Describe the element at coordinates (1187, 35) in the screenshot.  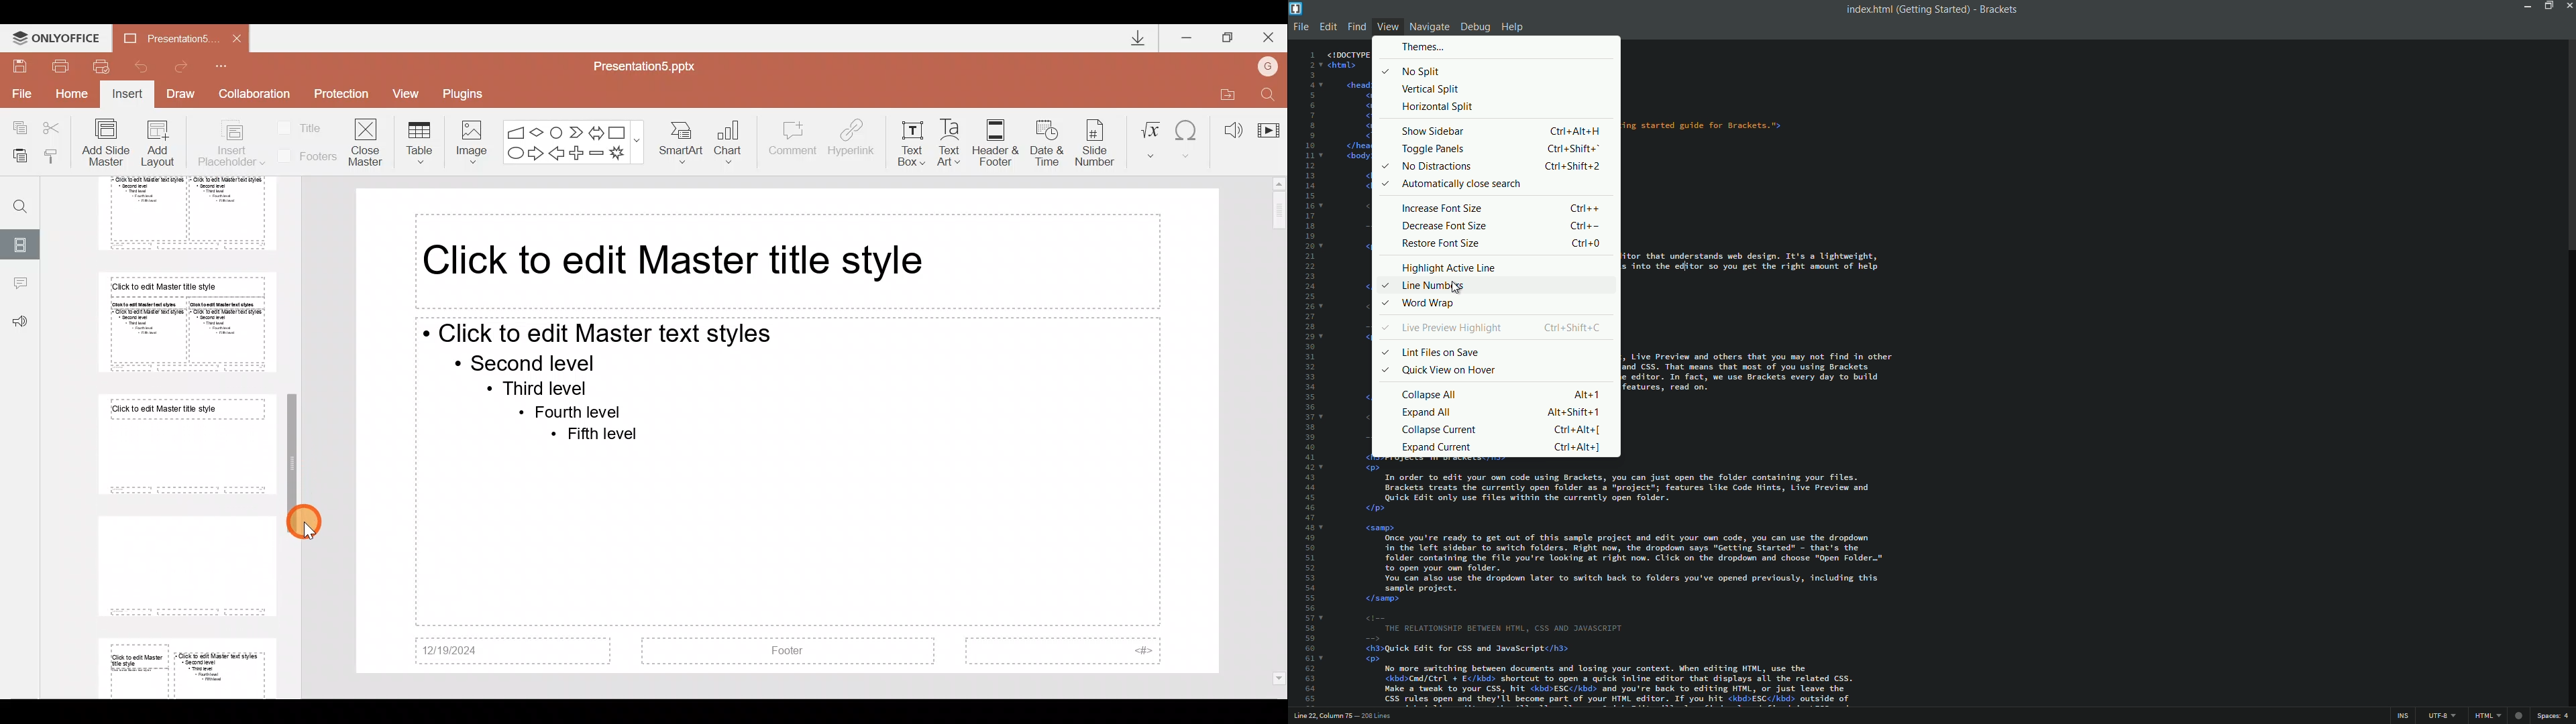
I see `Minimize` at that location.